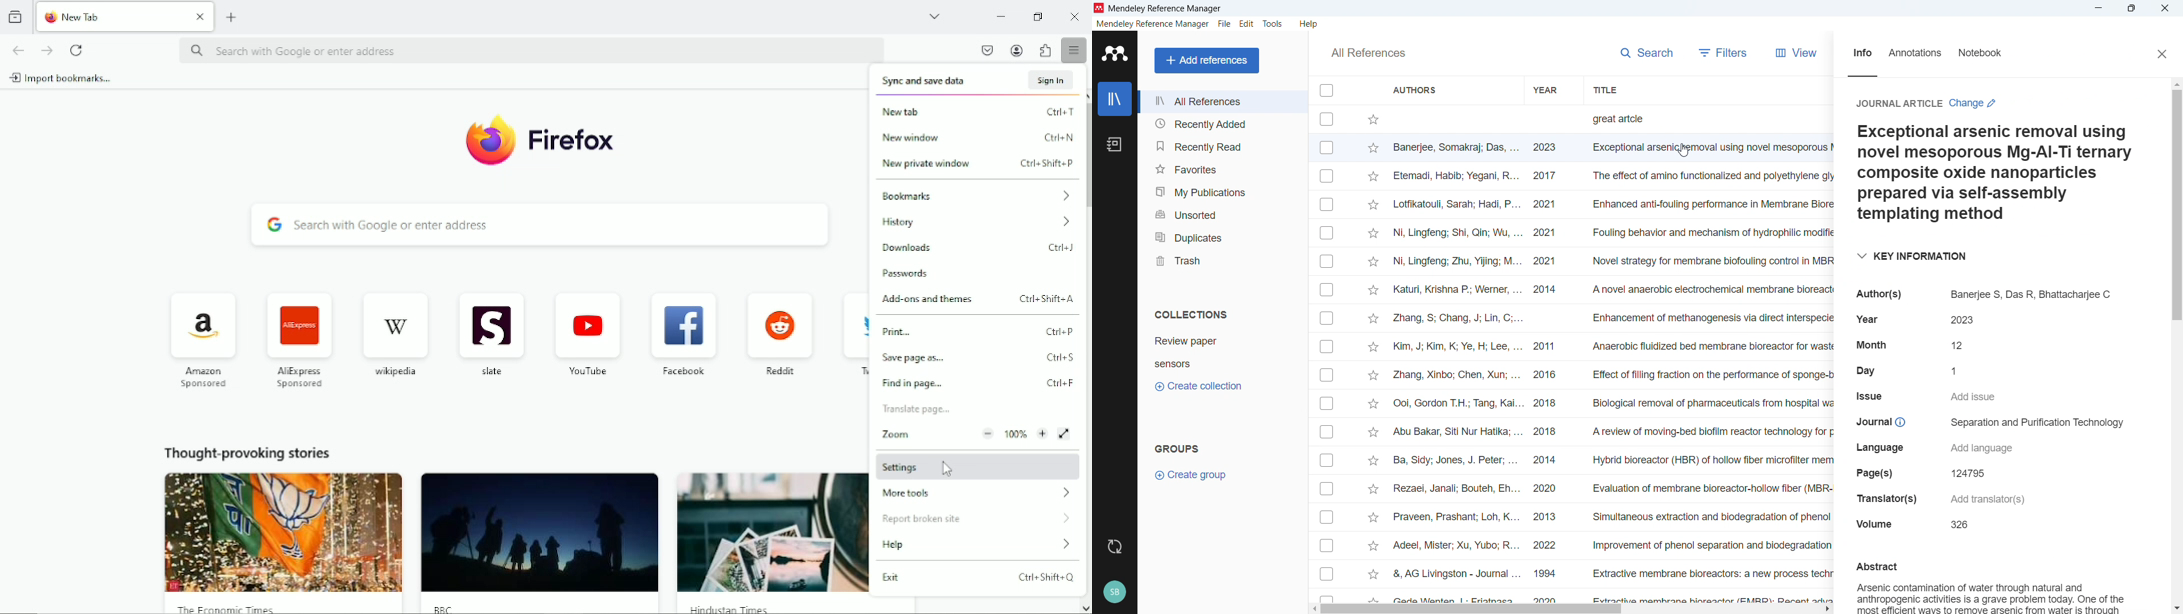  What do you see at coordinates (1916, 54) in the screenshot?
I see `Annotations ` at bounding box center [1916, 54].